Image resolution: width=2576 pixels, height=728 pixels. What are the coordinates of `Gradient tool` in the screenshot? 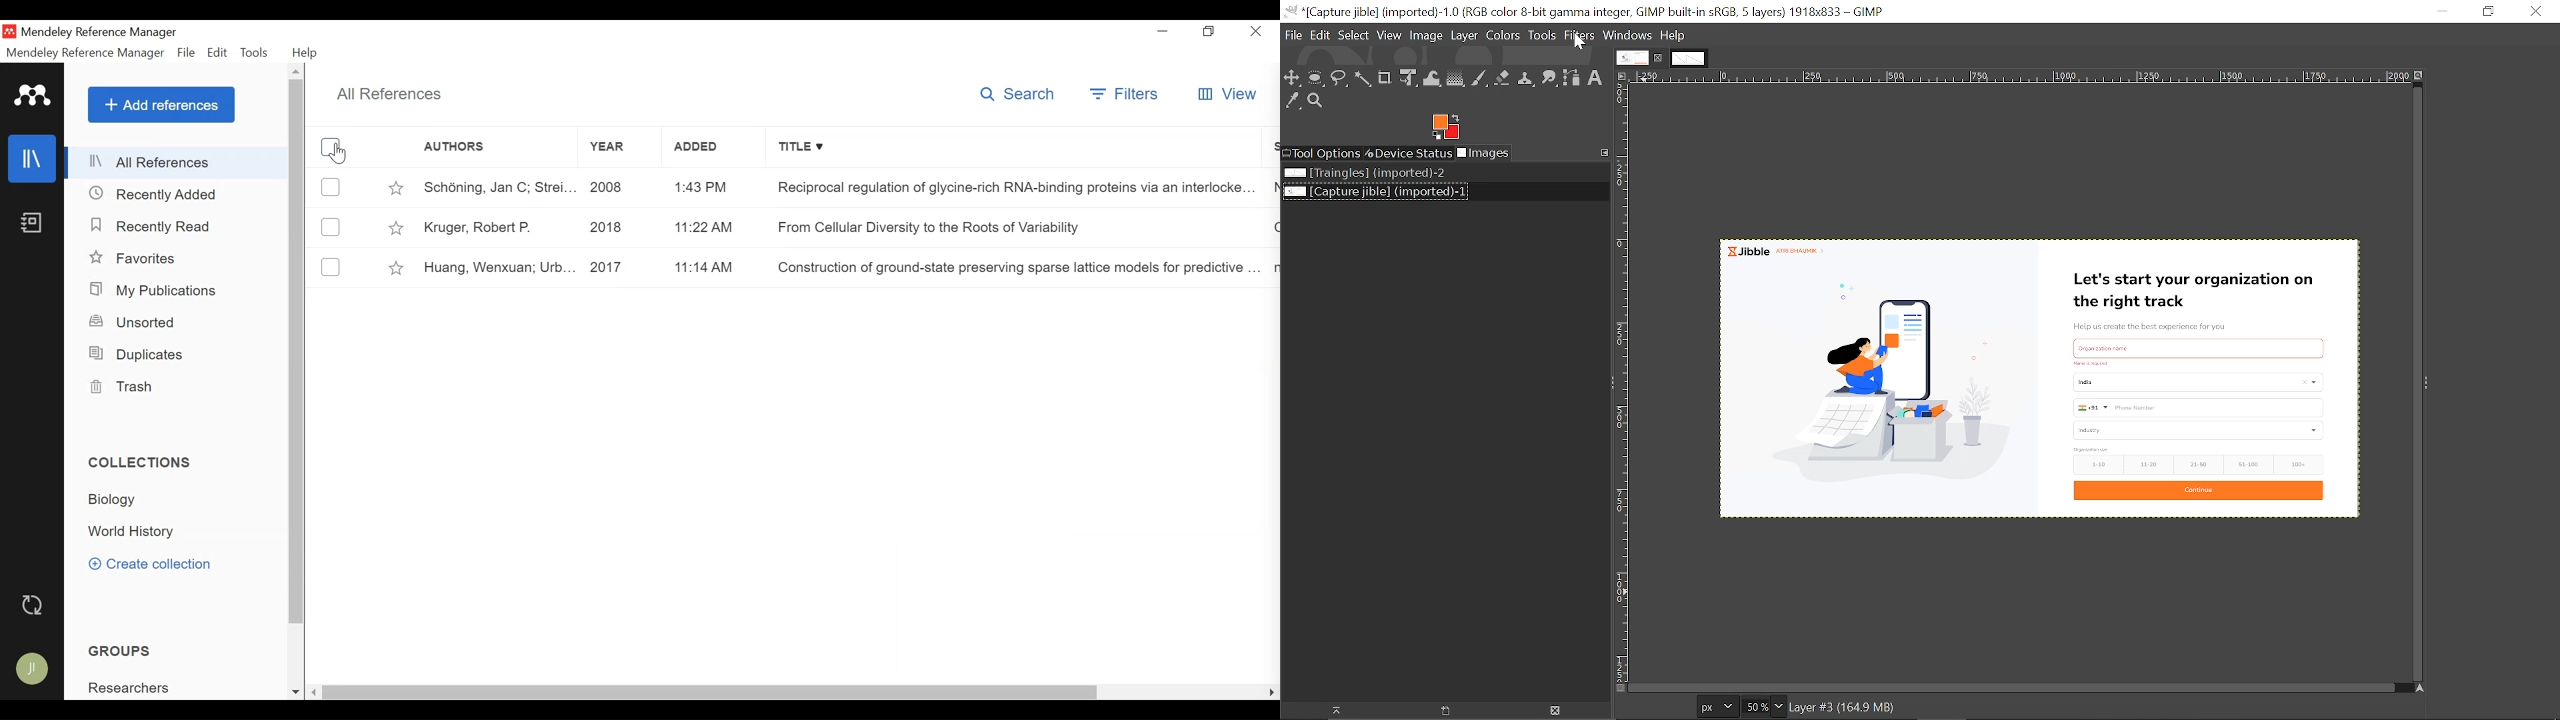 It's located at (1456, 78).